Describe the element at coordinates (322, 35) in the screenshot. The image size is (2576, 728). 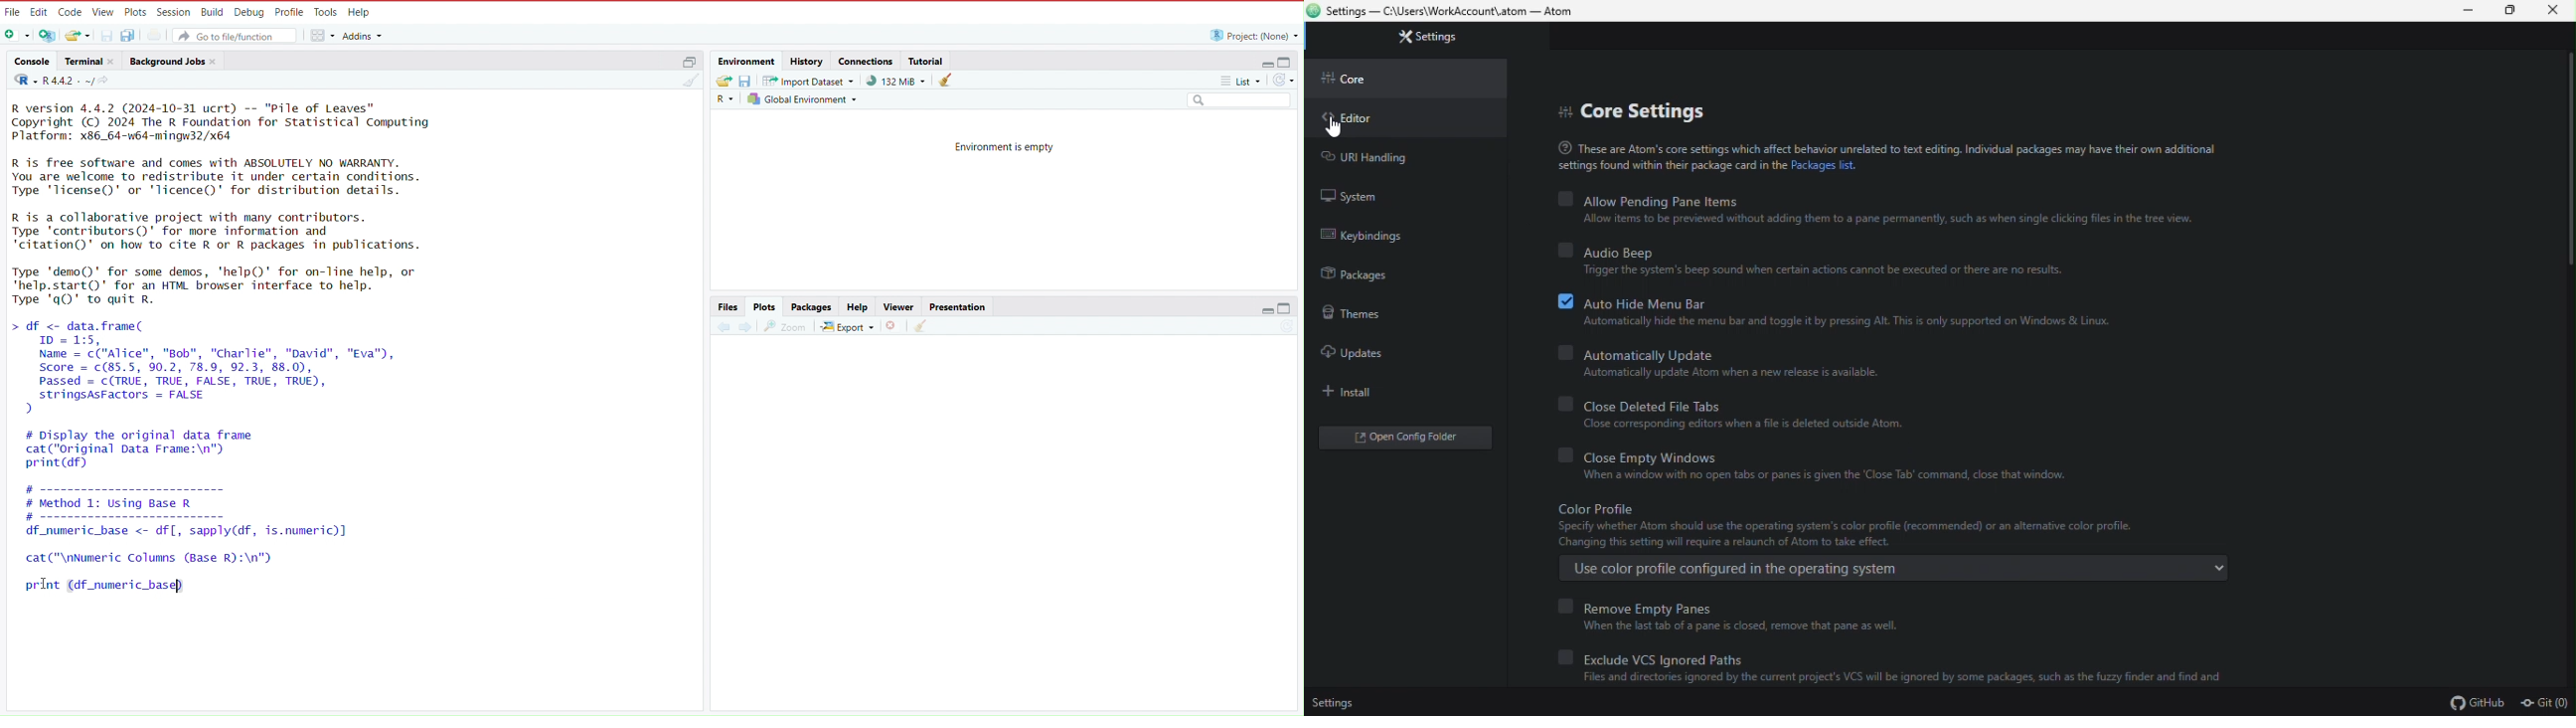
I see `workspace panes` at that location.